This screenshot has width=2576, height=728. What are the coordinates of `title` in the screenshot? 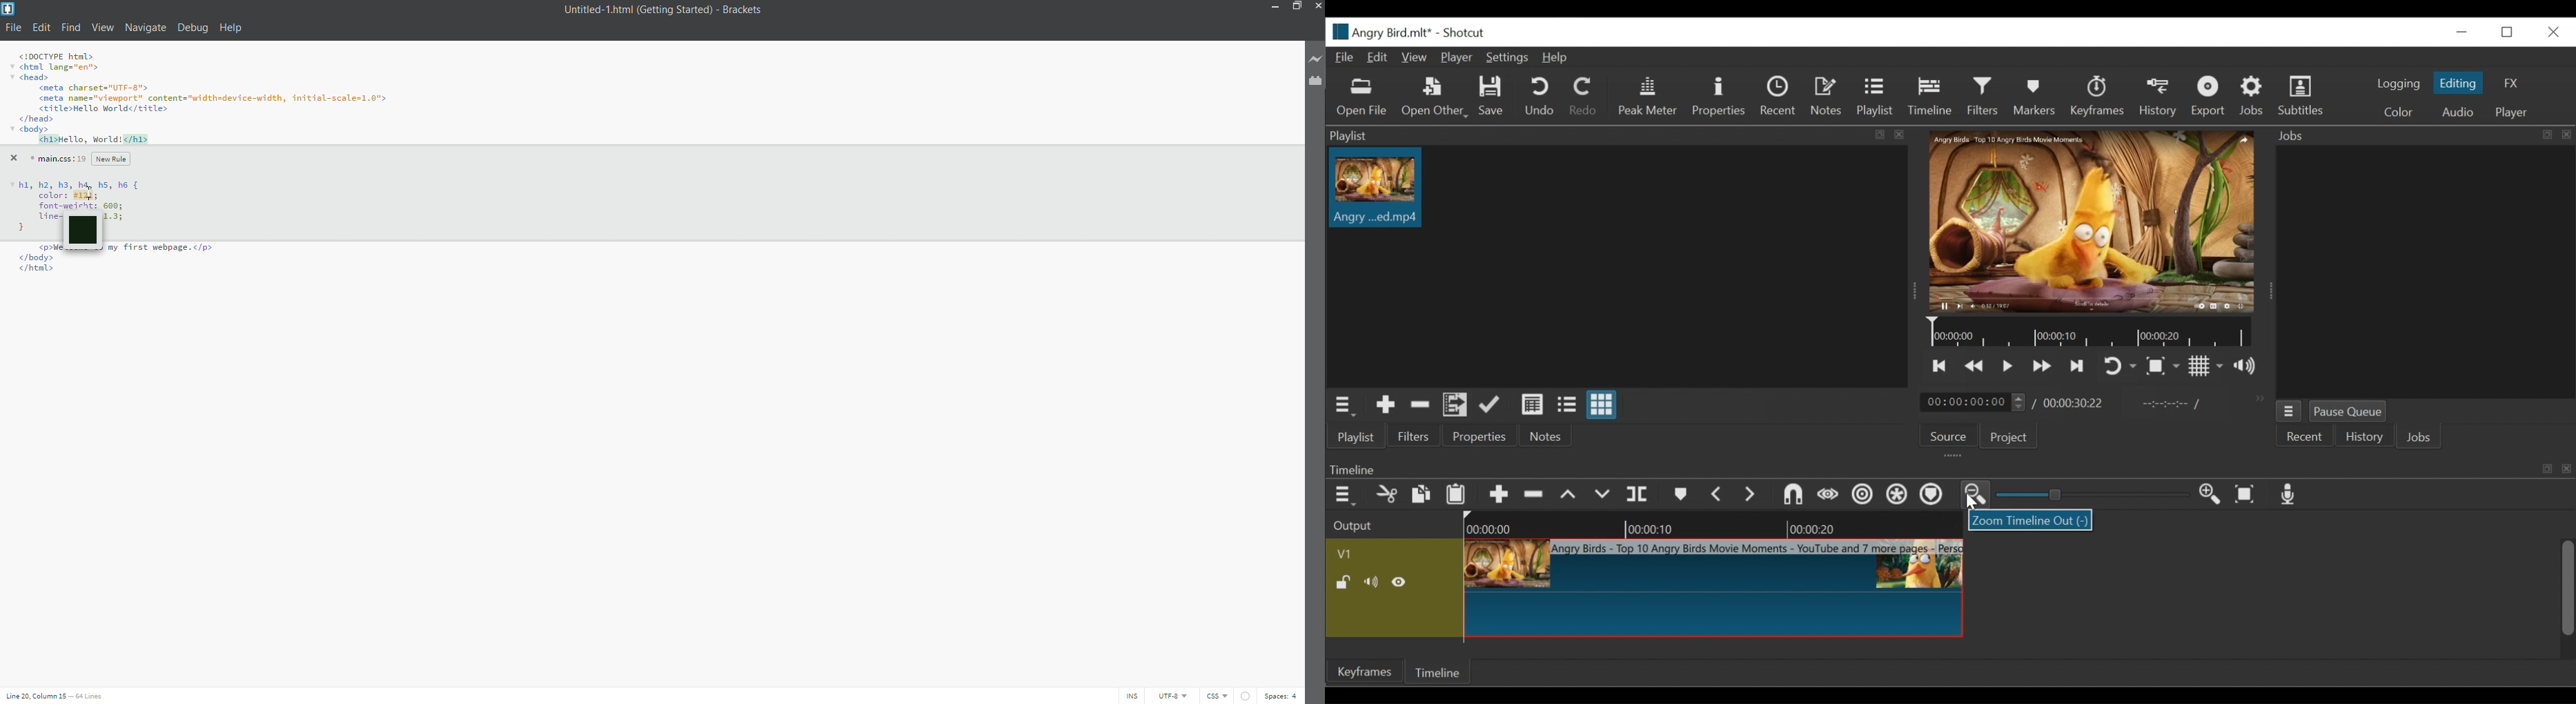 It's located at (659, 10).